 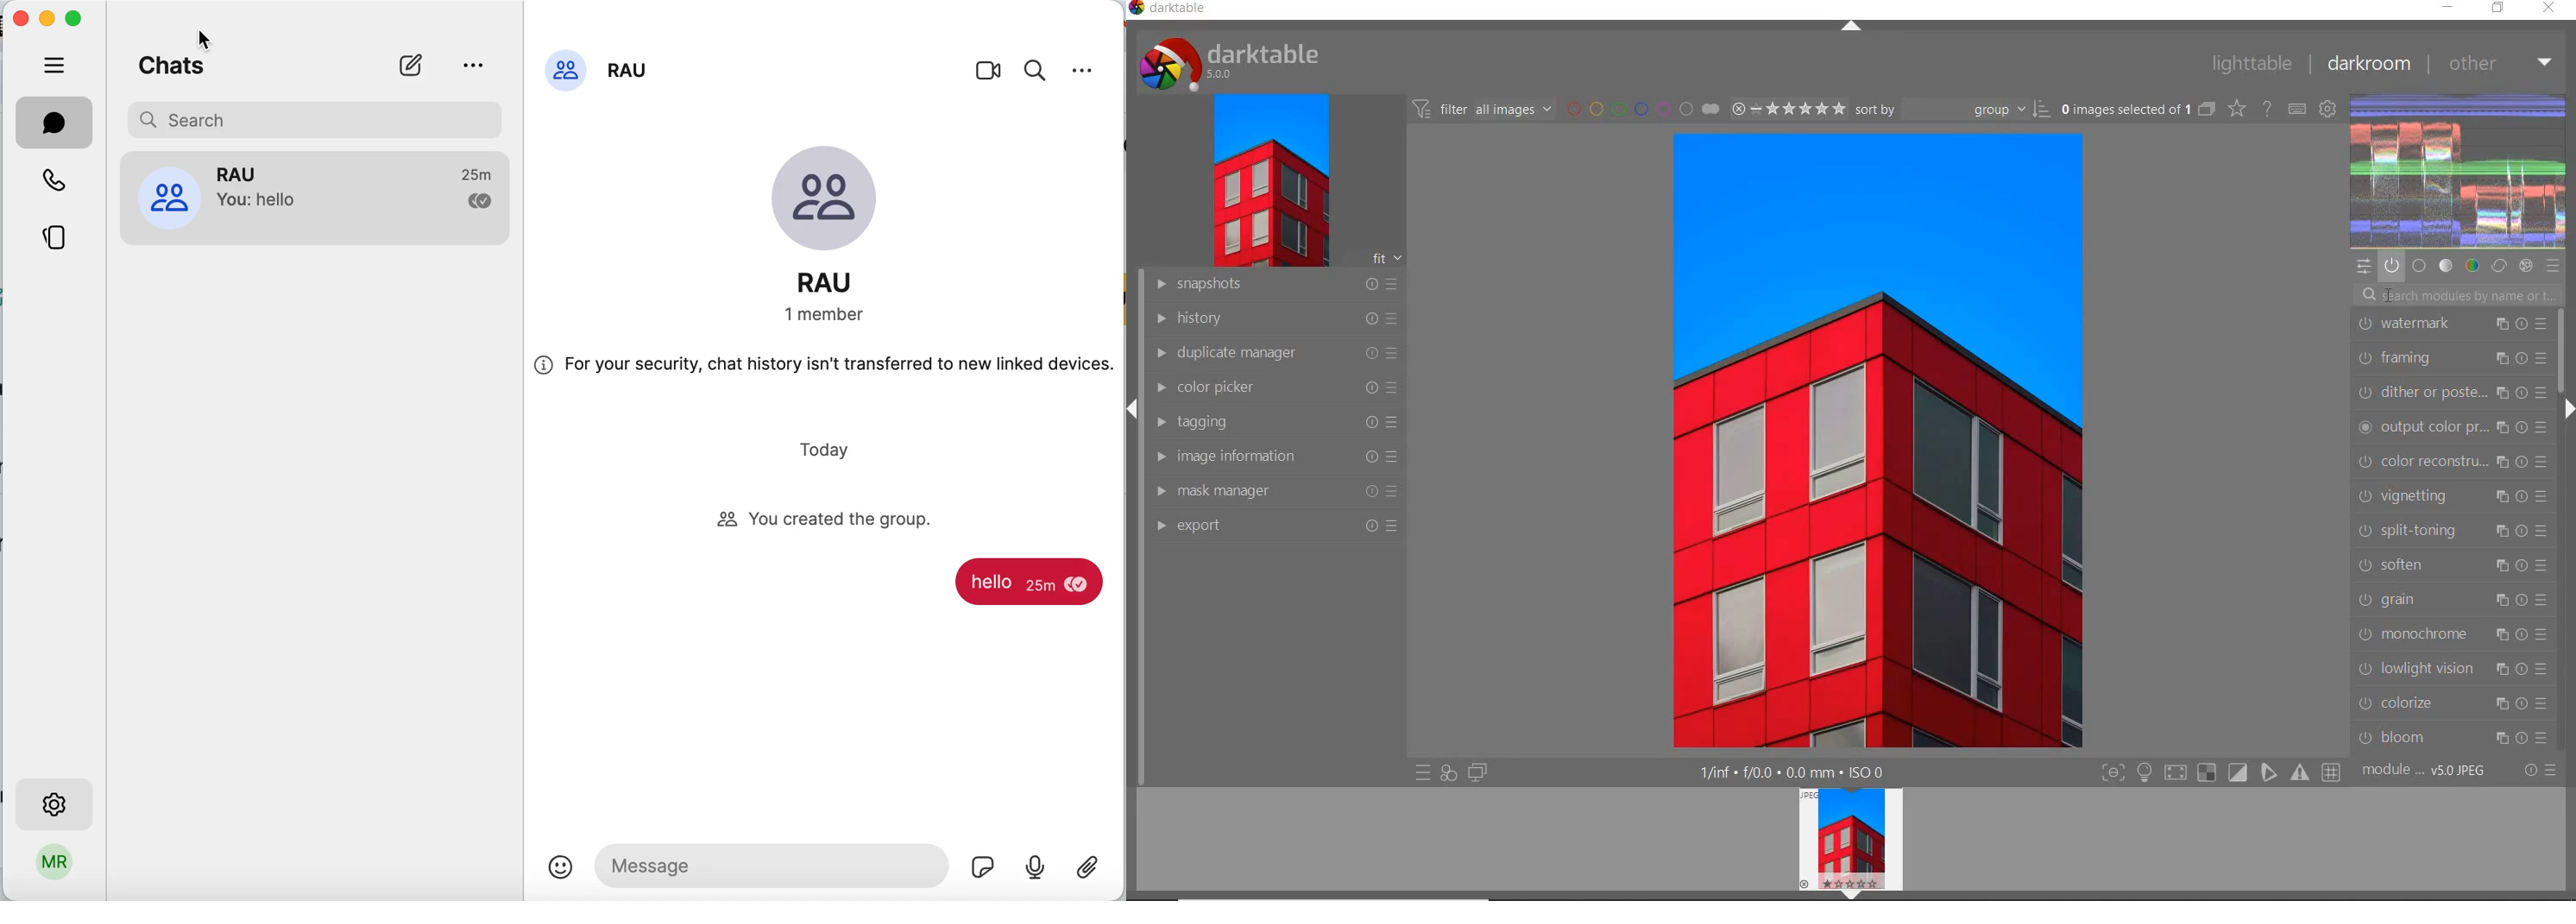 What do you see at coordinates (2205, 772) in the screenshot?
I see `gamut check` at bounding box center [2205, 772].